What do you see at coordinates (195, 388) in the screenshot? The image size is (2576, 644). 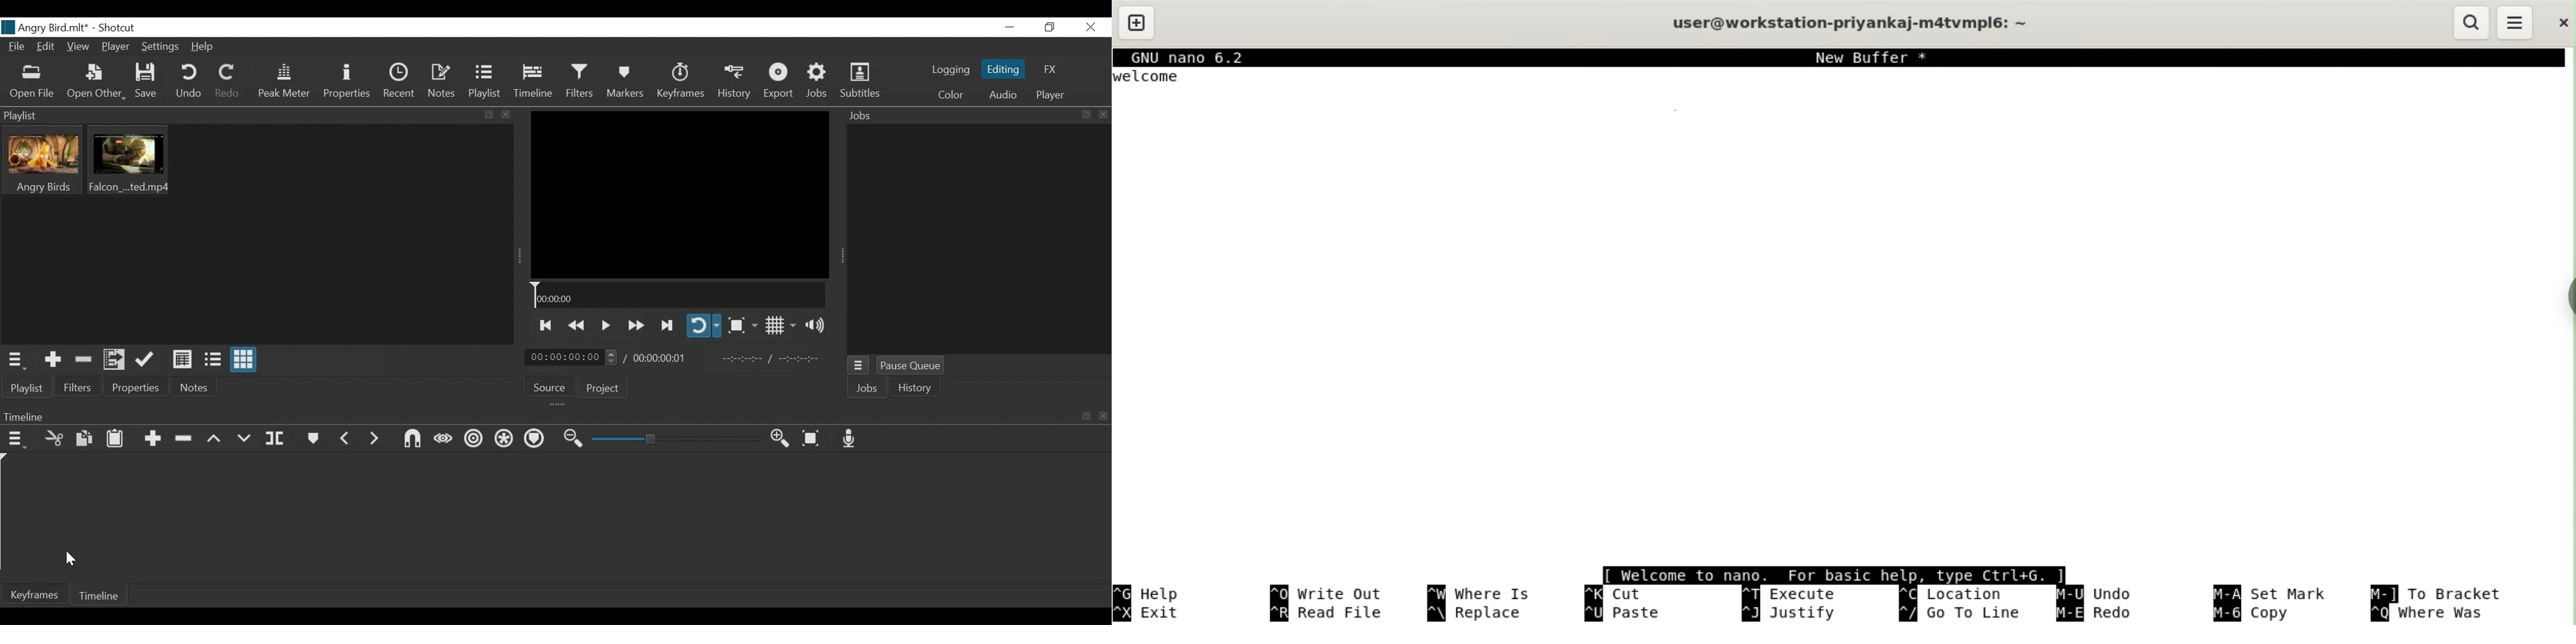 I see `Notes` at bounding box center [195, 388].